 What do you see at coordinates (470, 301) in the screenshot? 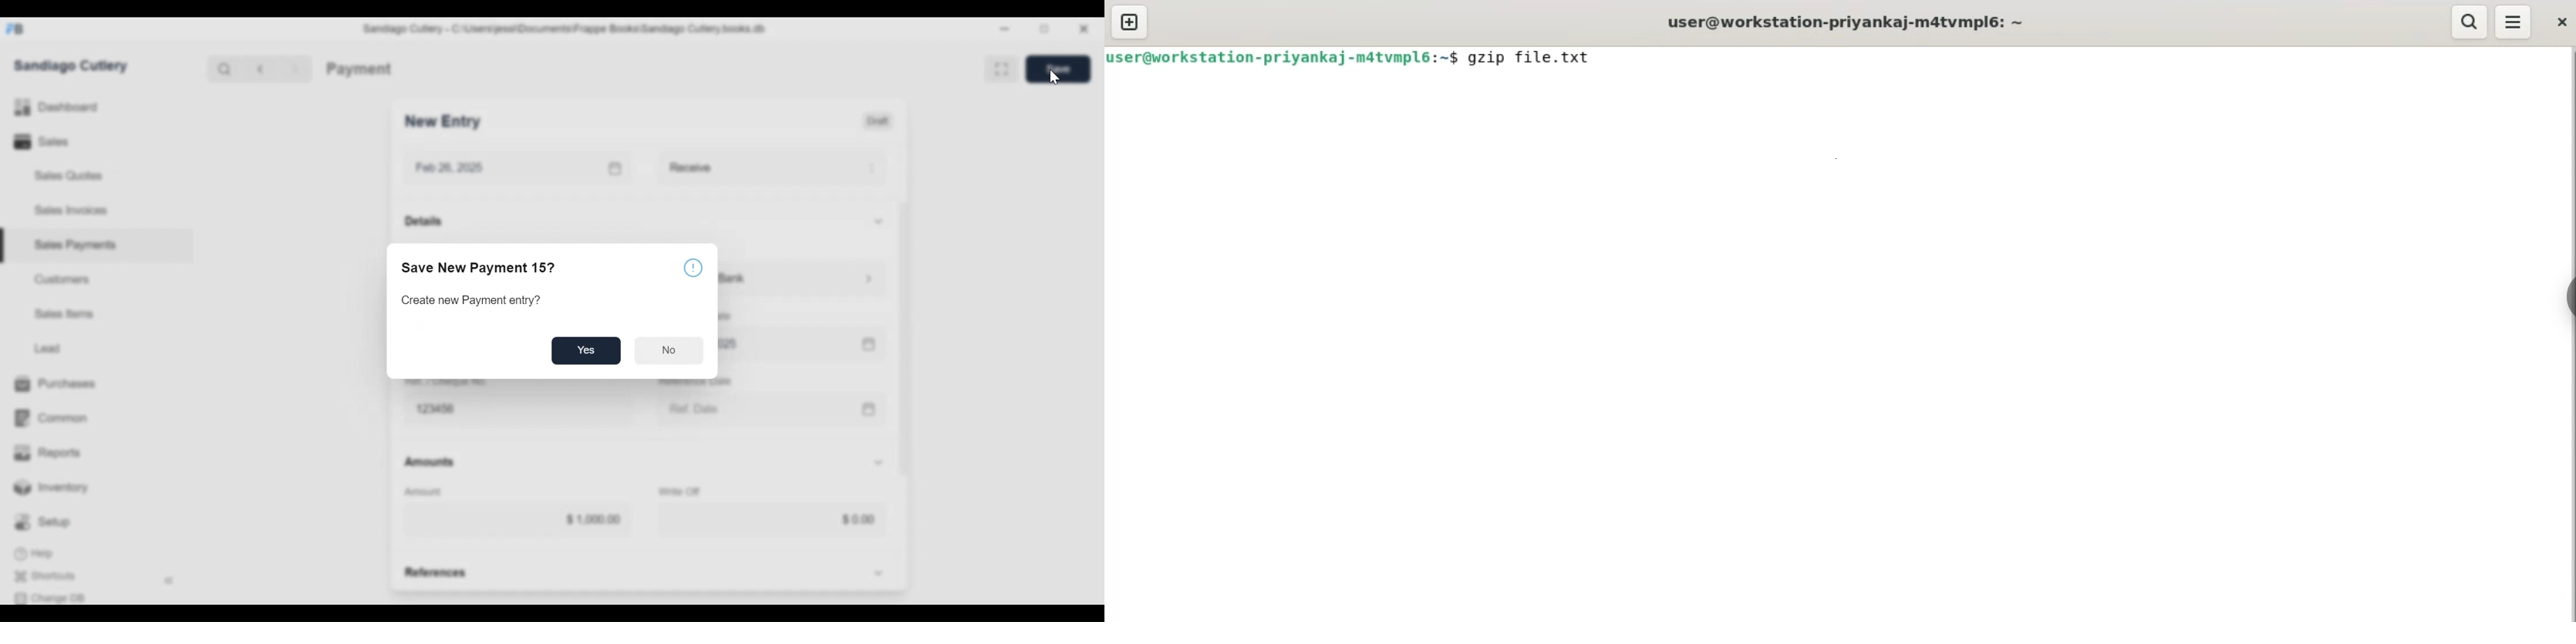
I see `Create new Payment entry?` at bounding box center [470, 301].